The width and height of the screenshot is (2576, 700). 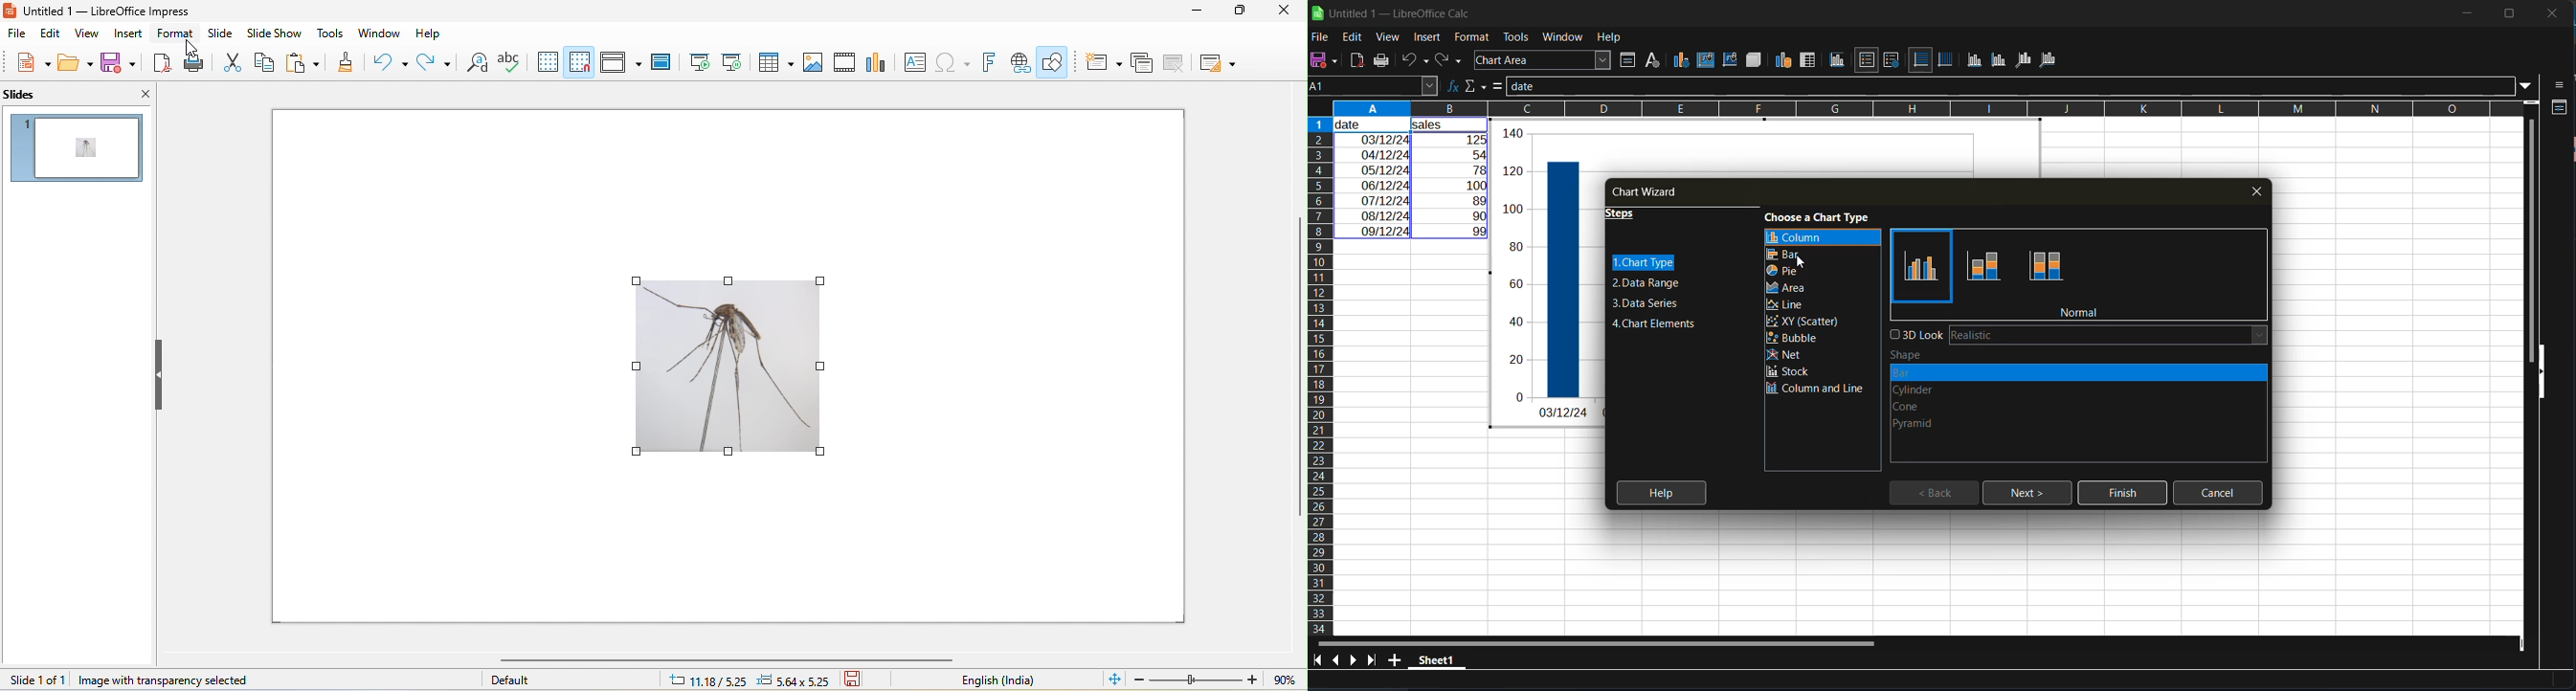 What do you see at coordinates (1316, 660) in the screenshot?
I see `scroll to first sheet` at bounding box center [1316, 660].